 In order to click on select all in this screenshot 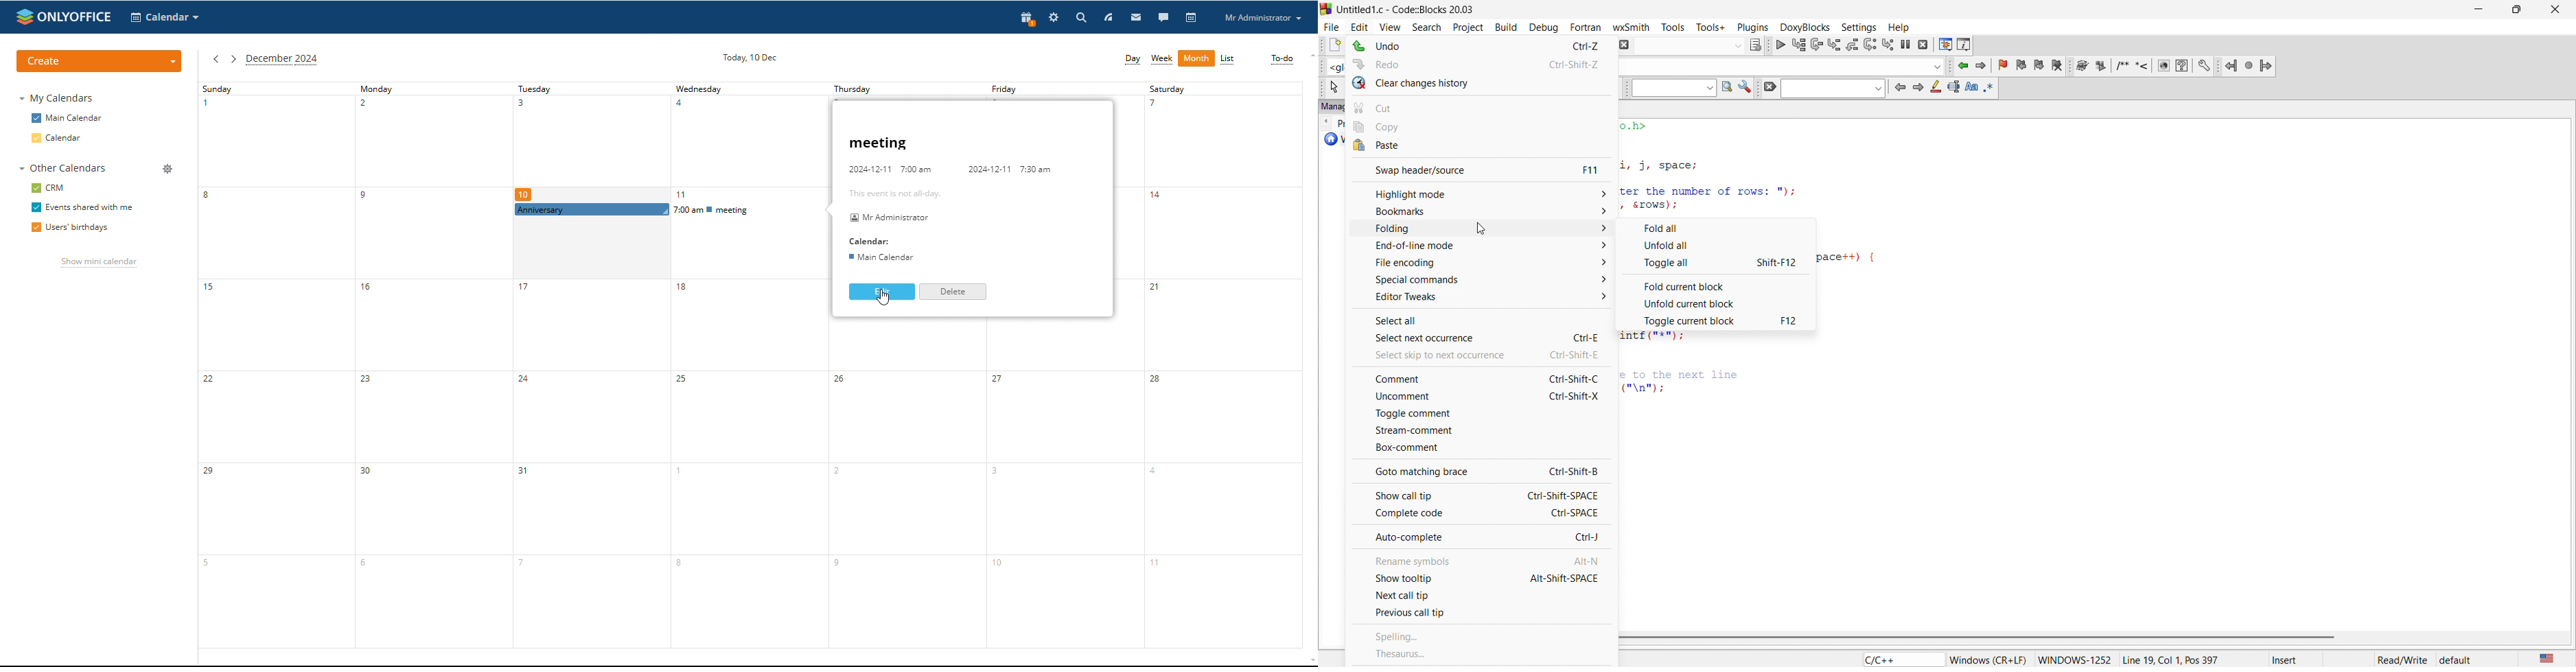, I will do `click(1482, 317)`.